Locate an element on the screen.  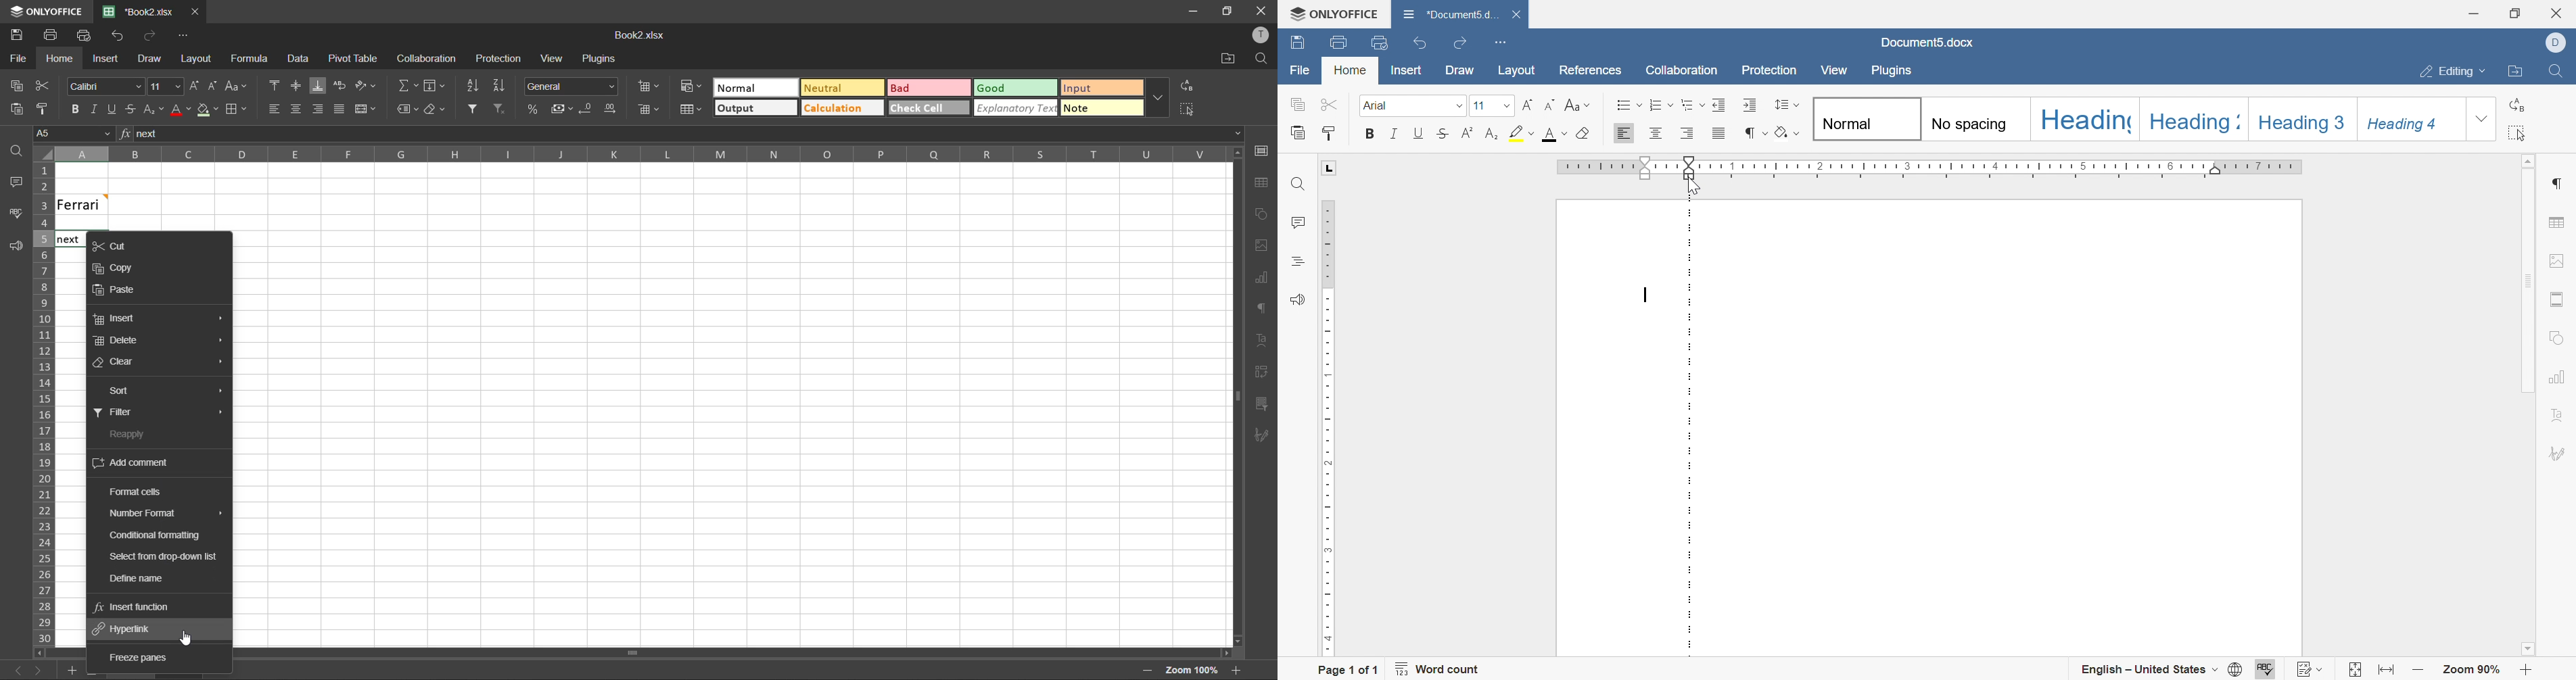
shapes is located at coordinates (1264, 214).